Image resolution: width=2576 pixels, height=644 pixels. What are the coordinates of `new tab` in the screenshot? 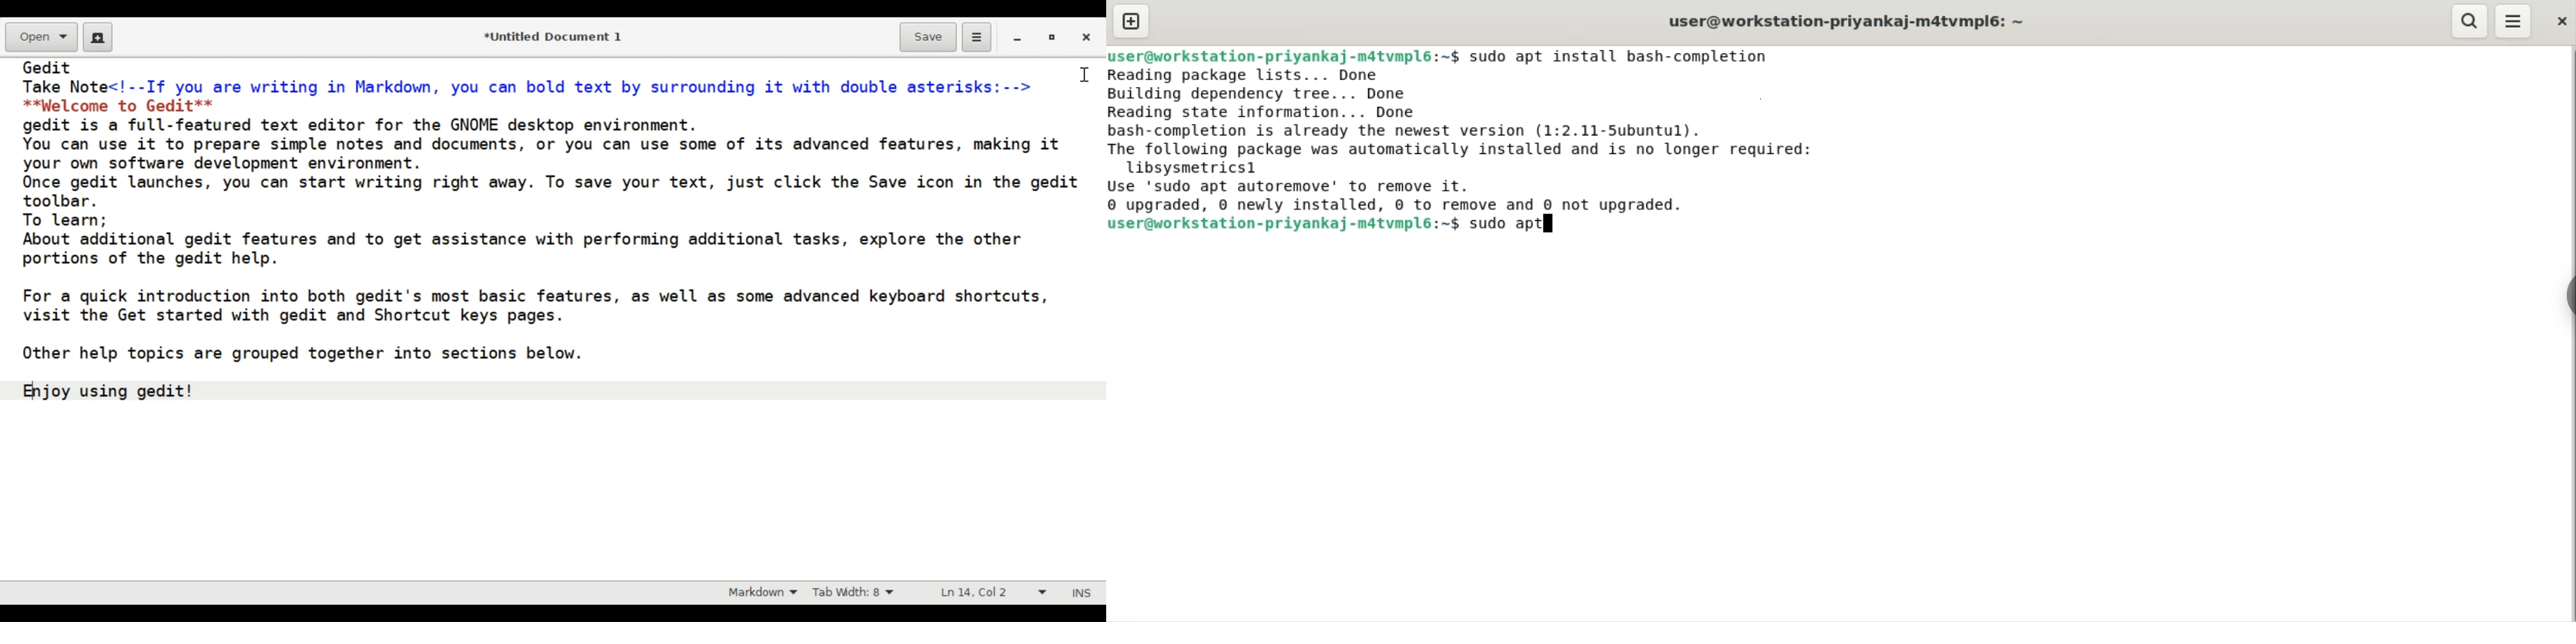 It's located at (1133, 22).